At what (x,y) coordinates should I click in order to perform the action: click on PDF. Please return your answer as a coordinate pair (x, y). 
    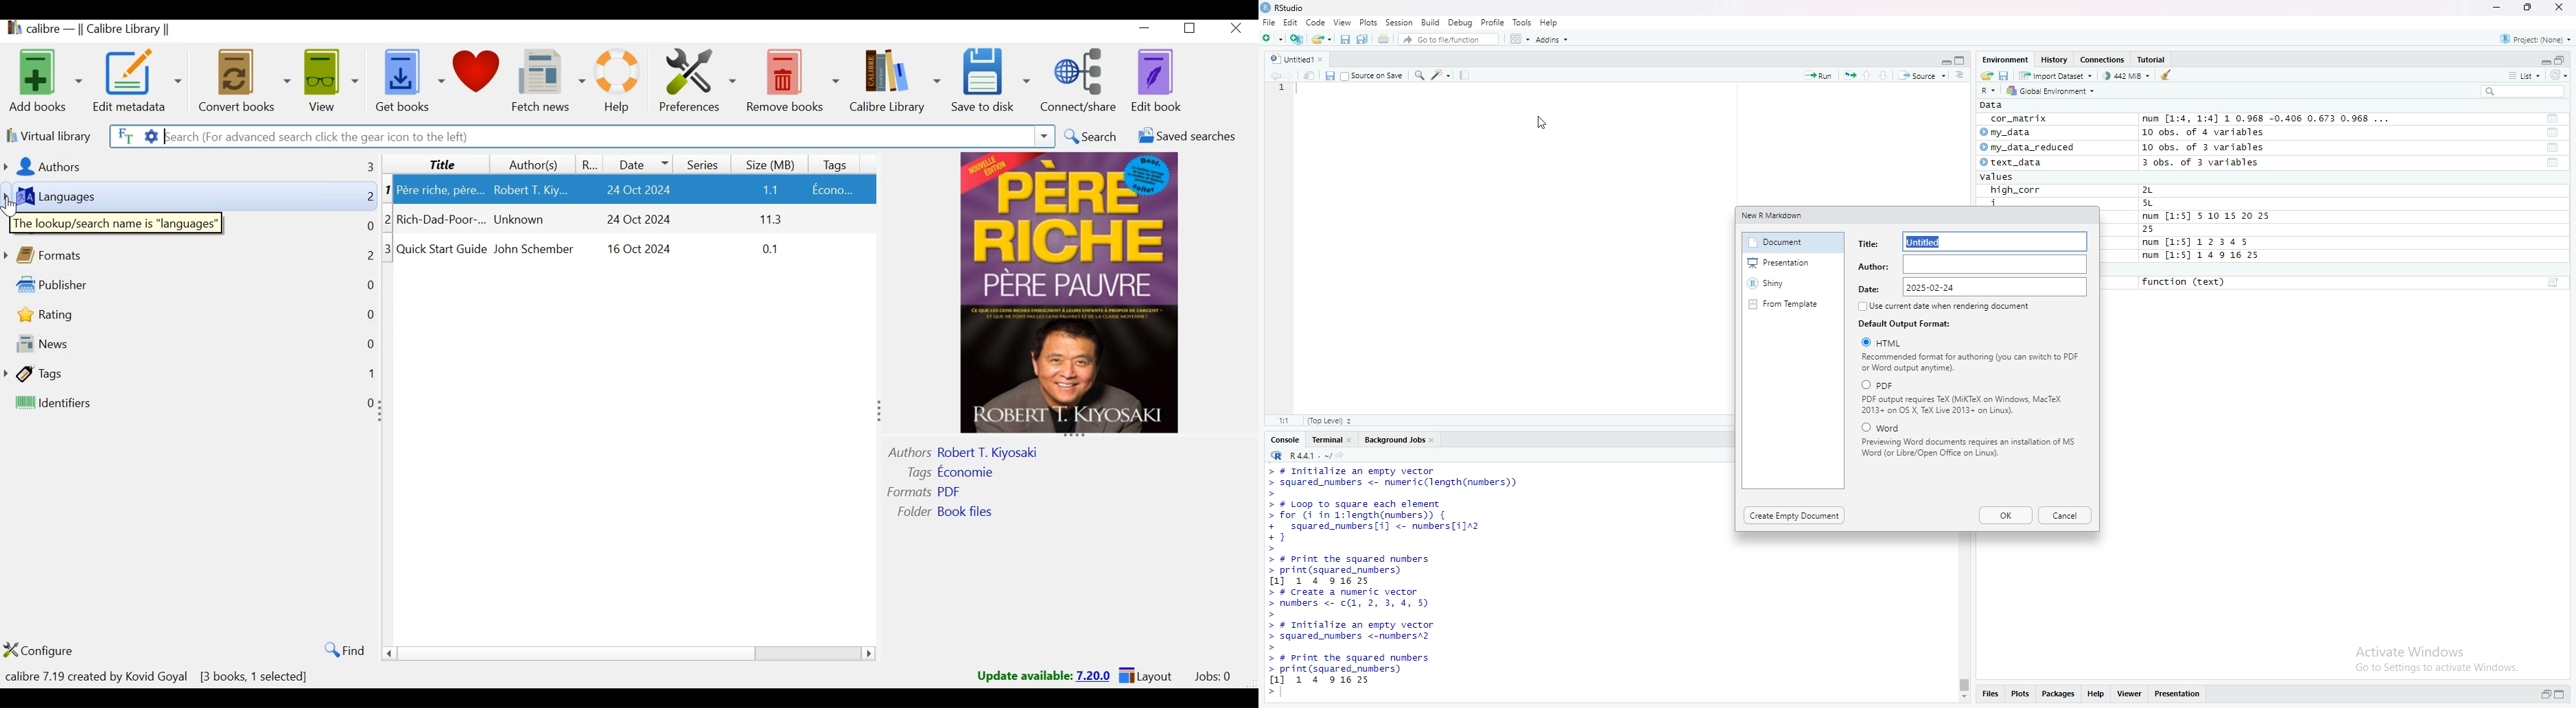
    Looking at the image, I should click on (1927, 385).